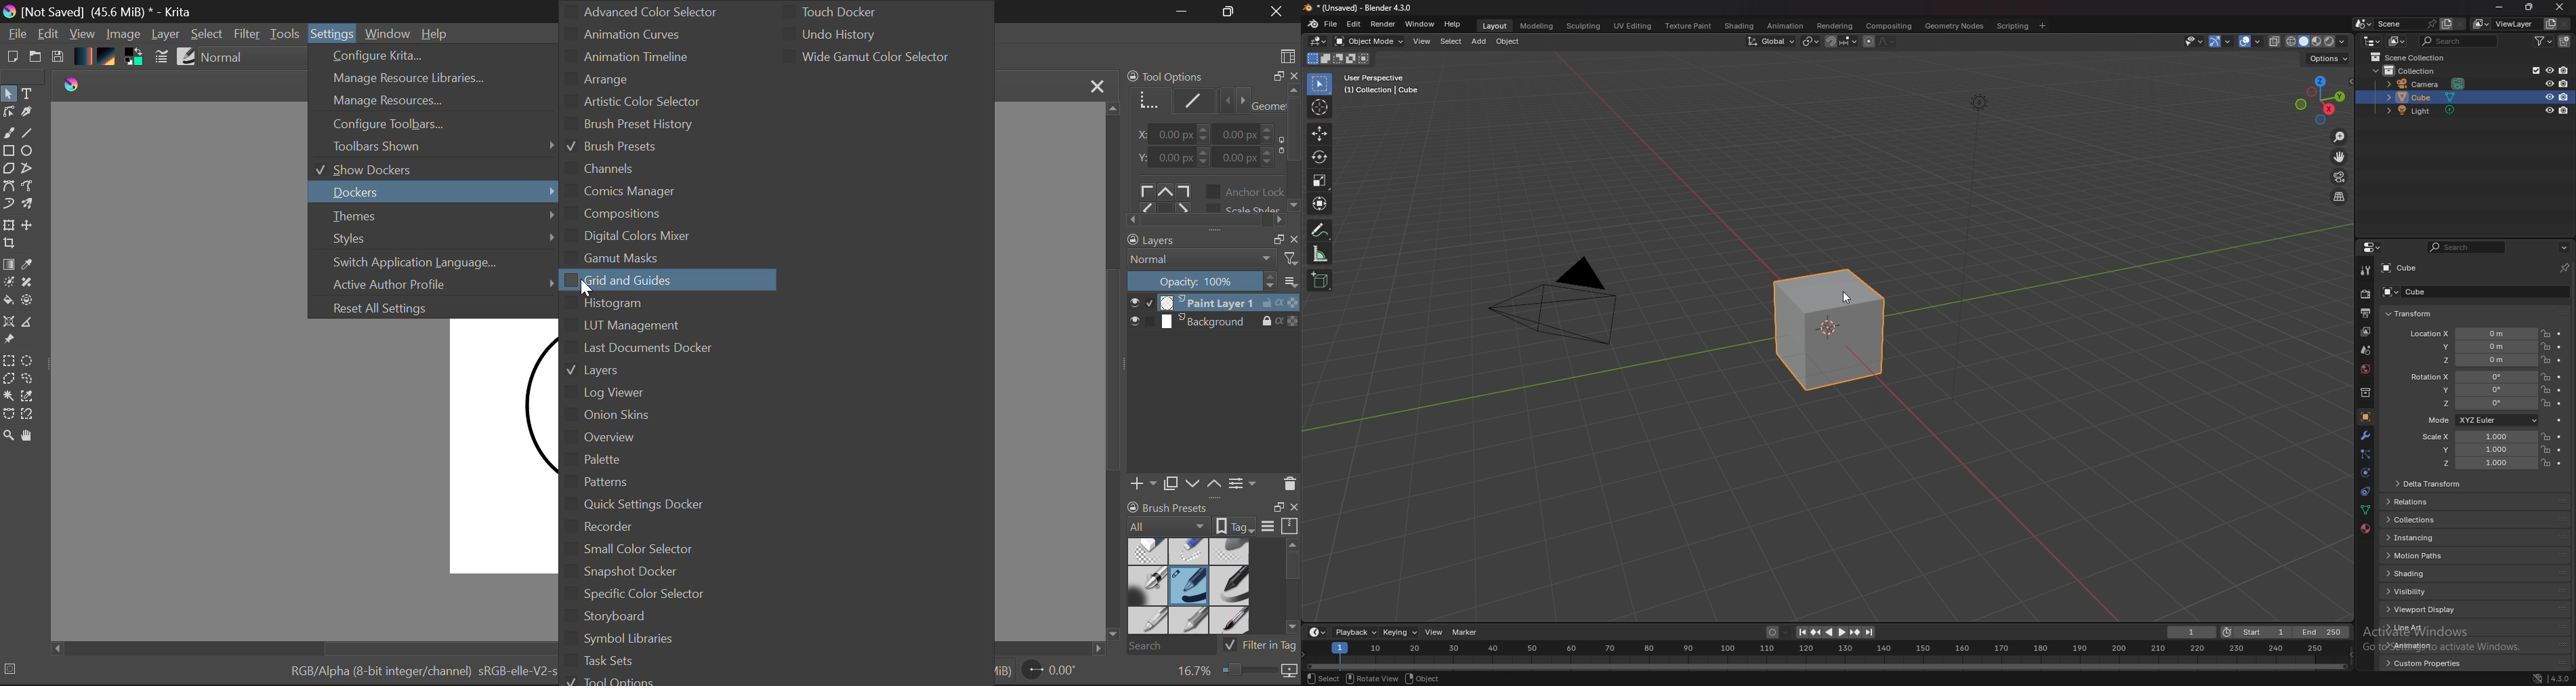 Image resolution: width=2576 pixels, height=700 pixels. Describe the element at coordinates (1425, 678) in the screenshot. I see `object` at that location.